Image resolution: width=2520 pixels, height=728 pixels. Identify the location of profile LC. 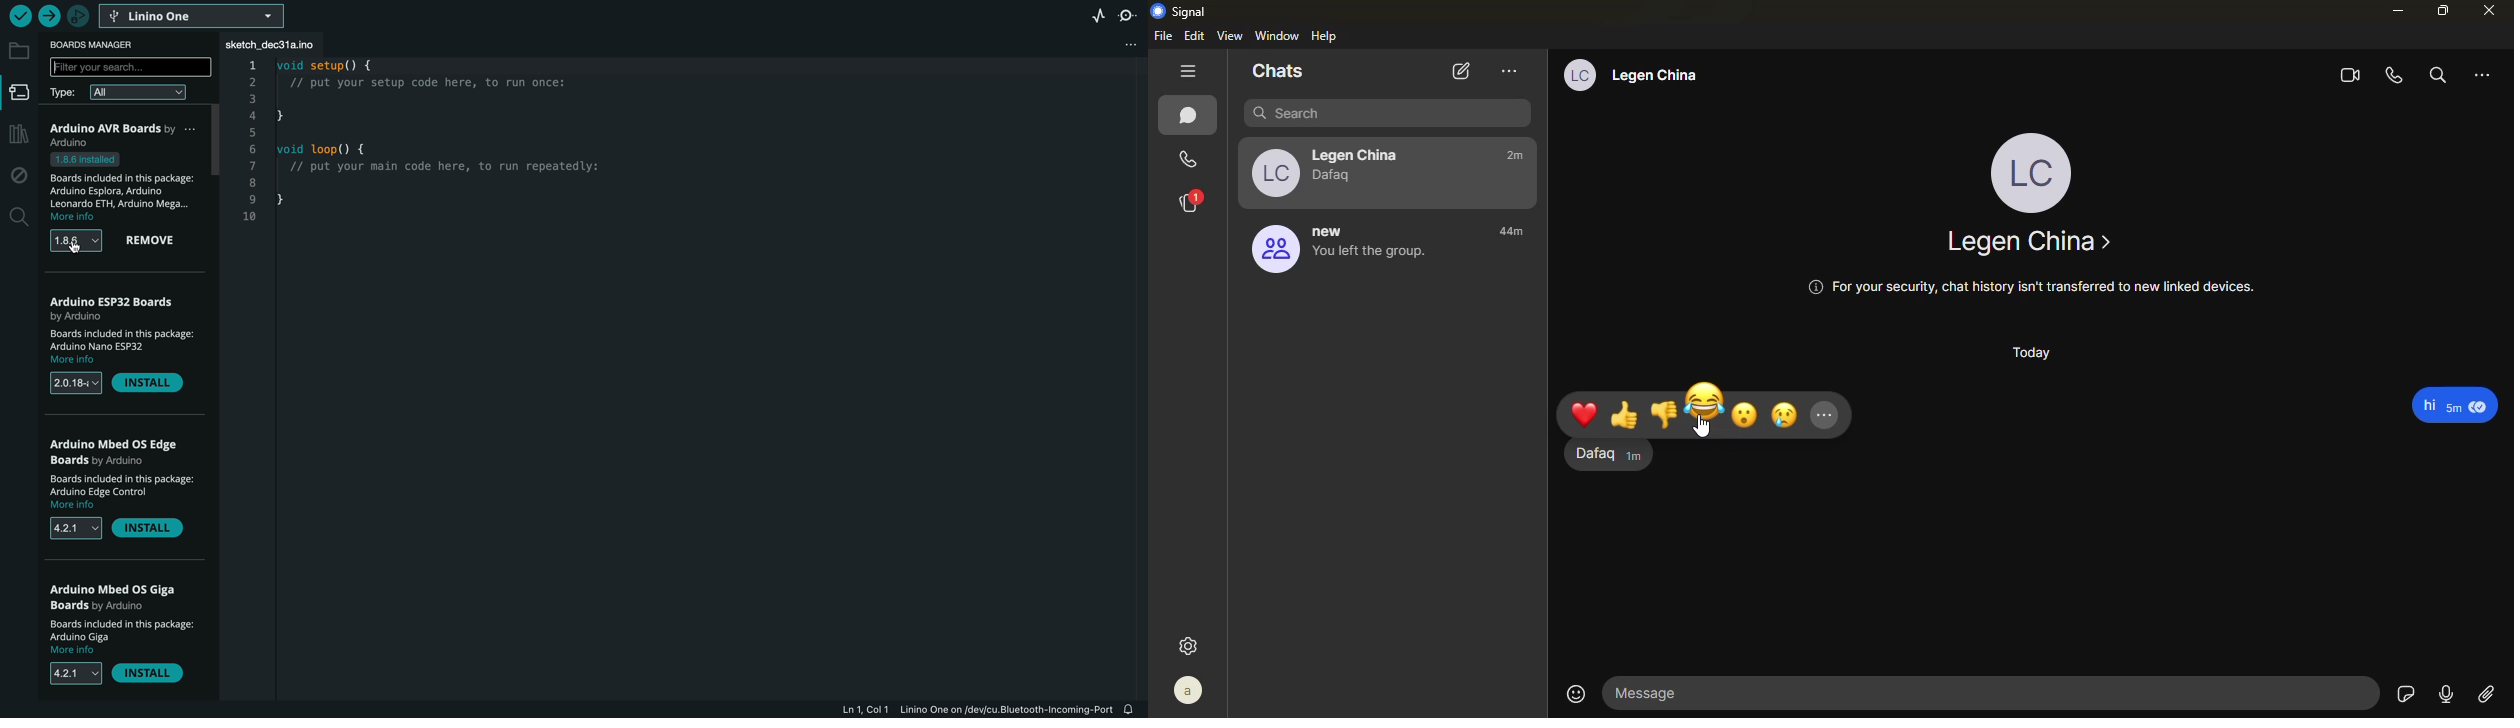
(2036, 170).